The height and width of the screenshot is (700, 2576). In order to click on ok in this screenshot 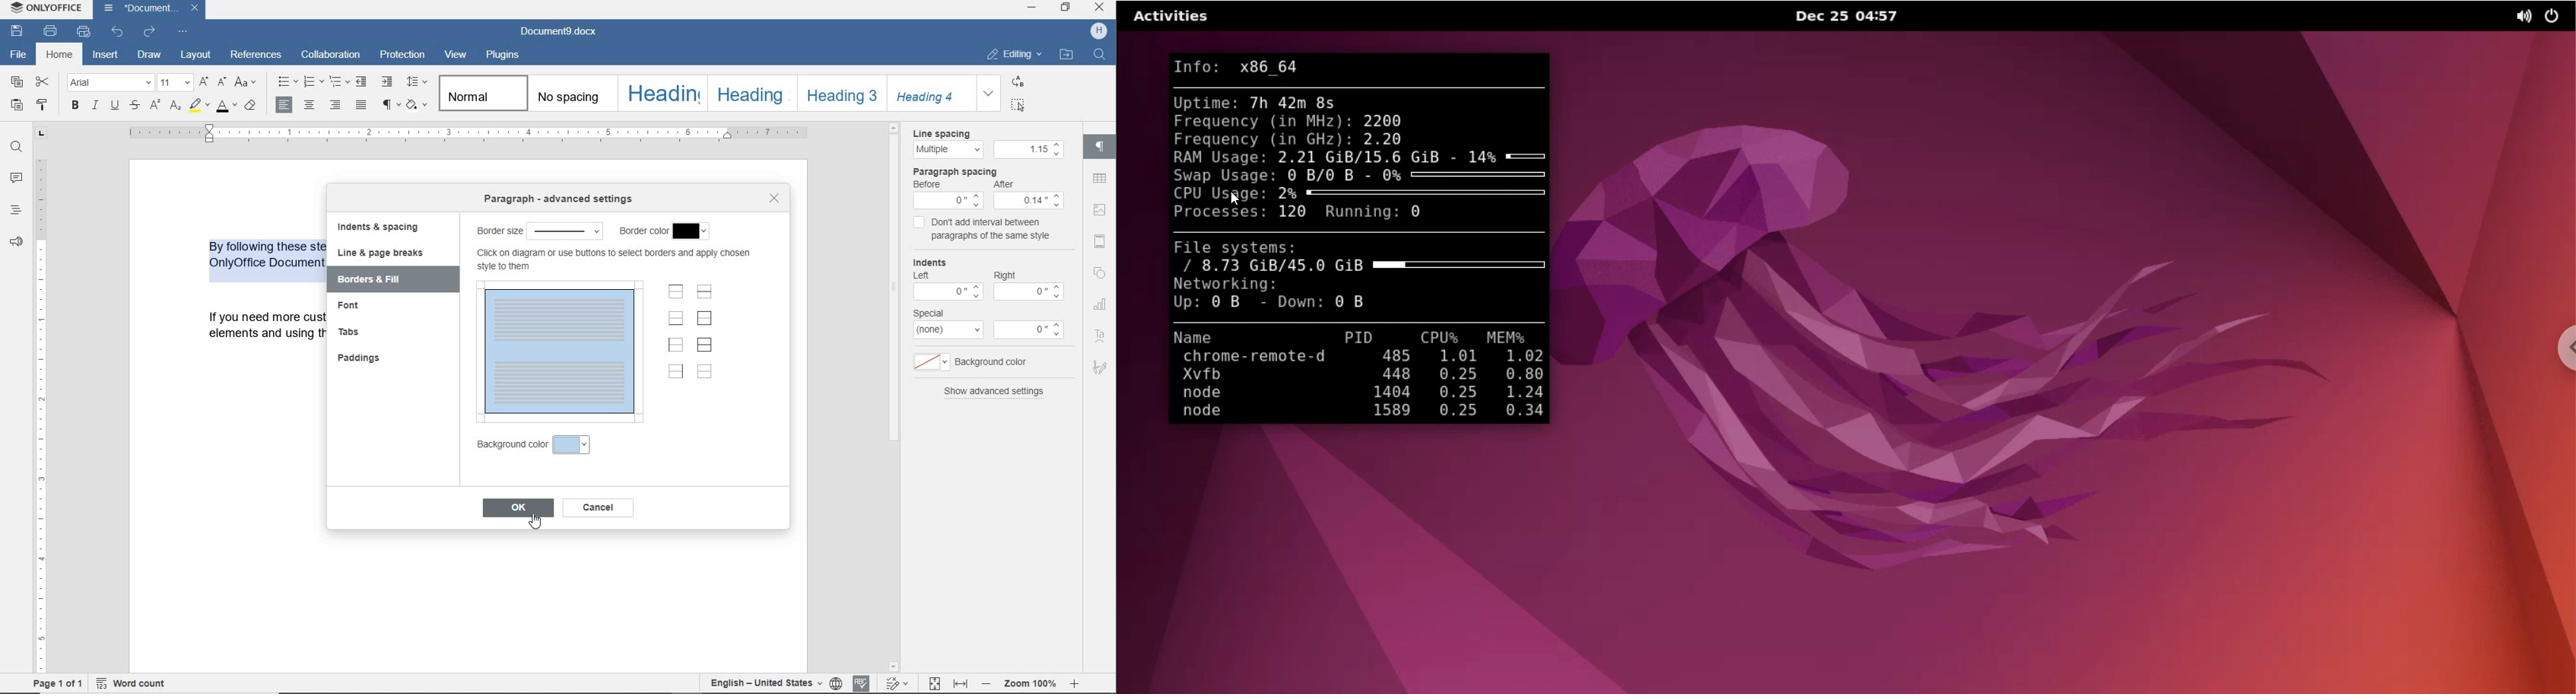, I will do `click(517, 509)`.